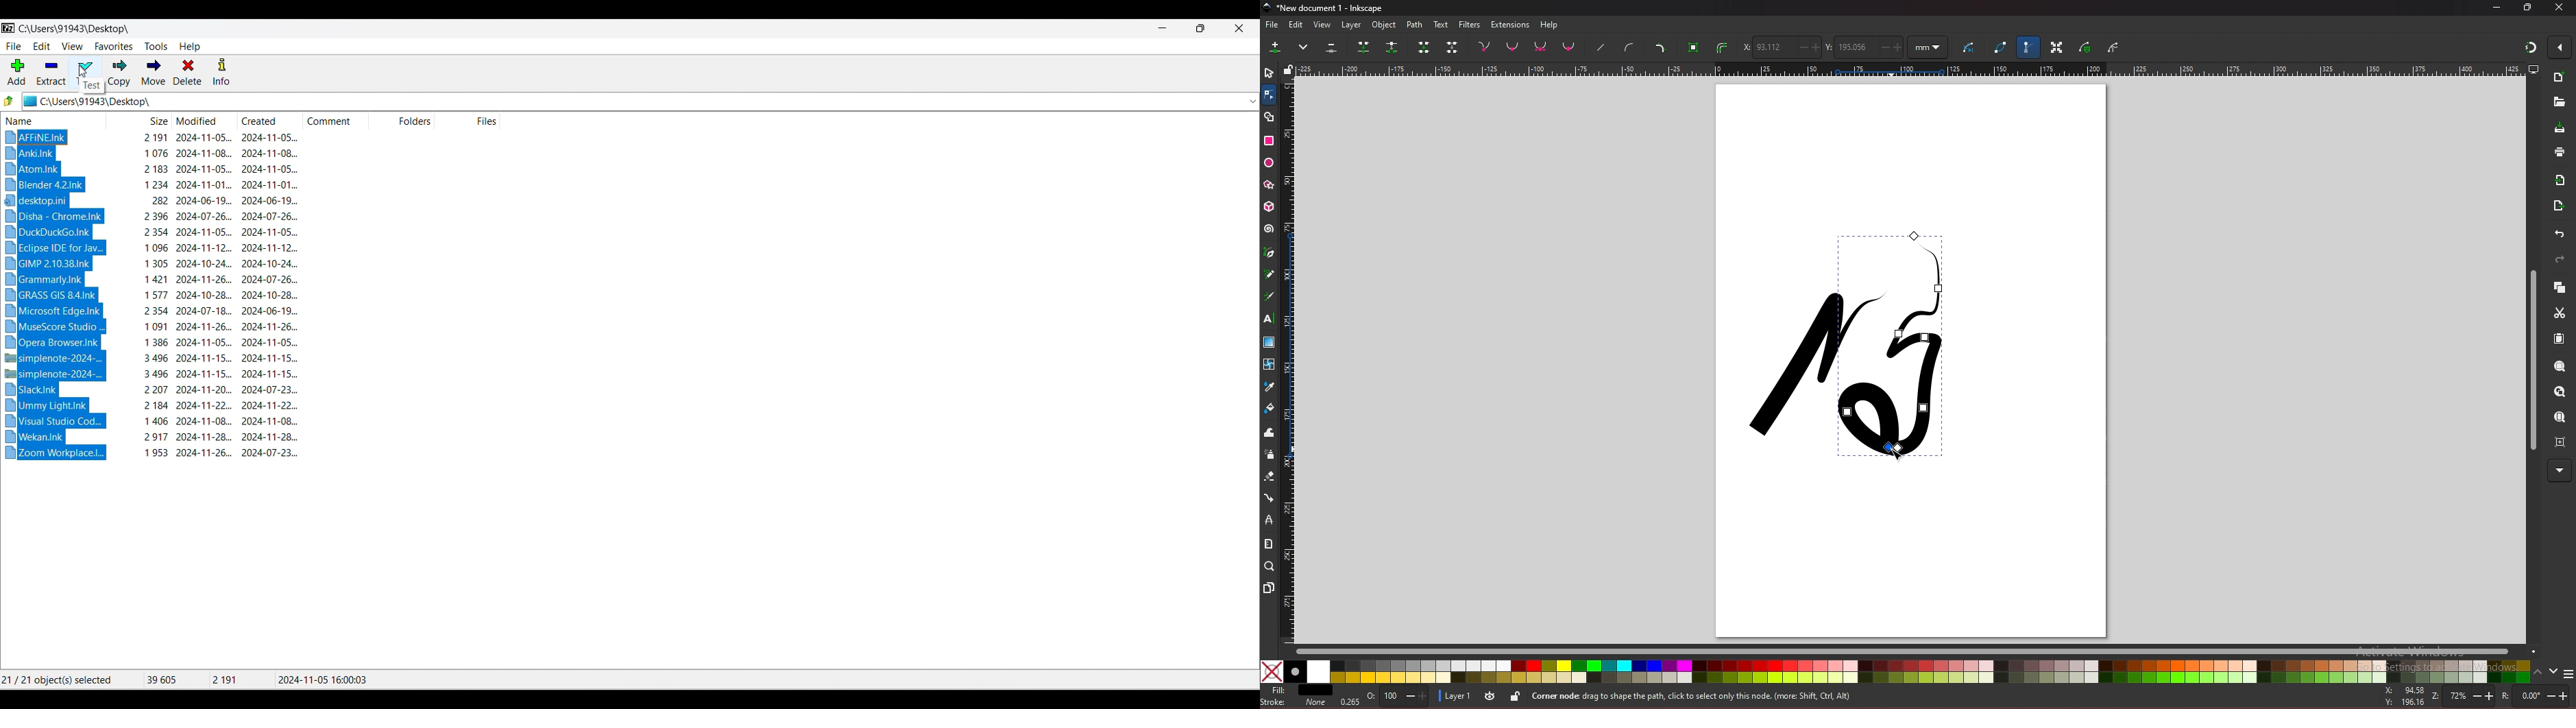 Image resolution: width=2576 pixels, height=728 pixels. What do you see at coordinates (2560, 417) in the screenshot?
I see `zoom page` at bounding box center [2560, 417].